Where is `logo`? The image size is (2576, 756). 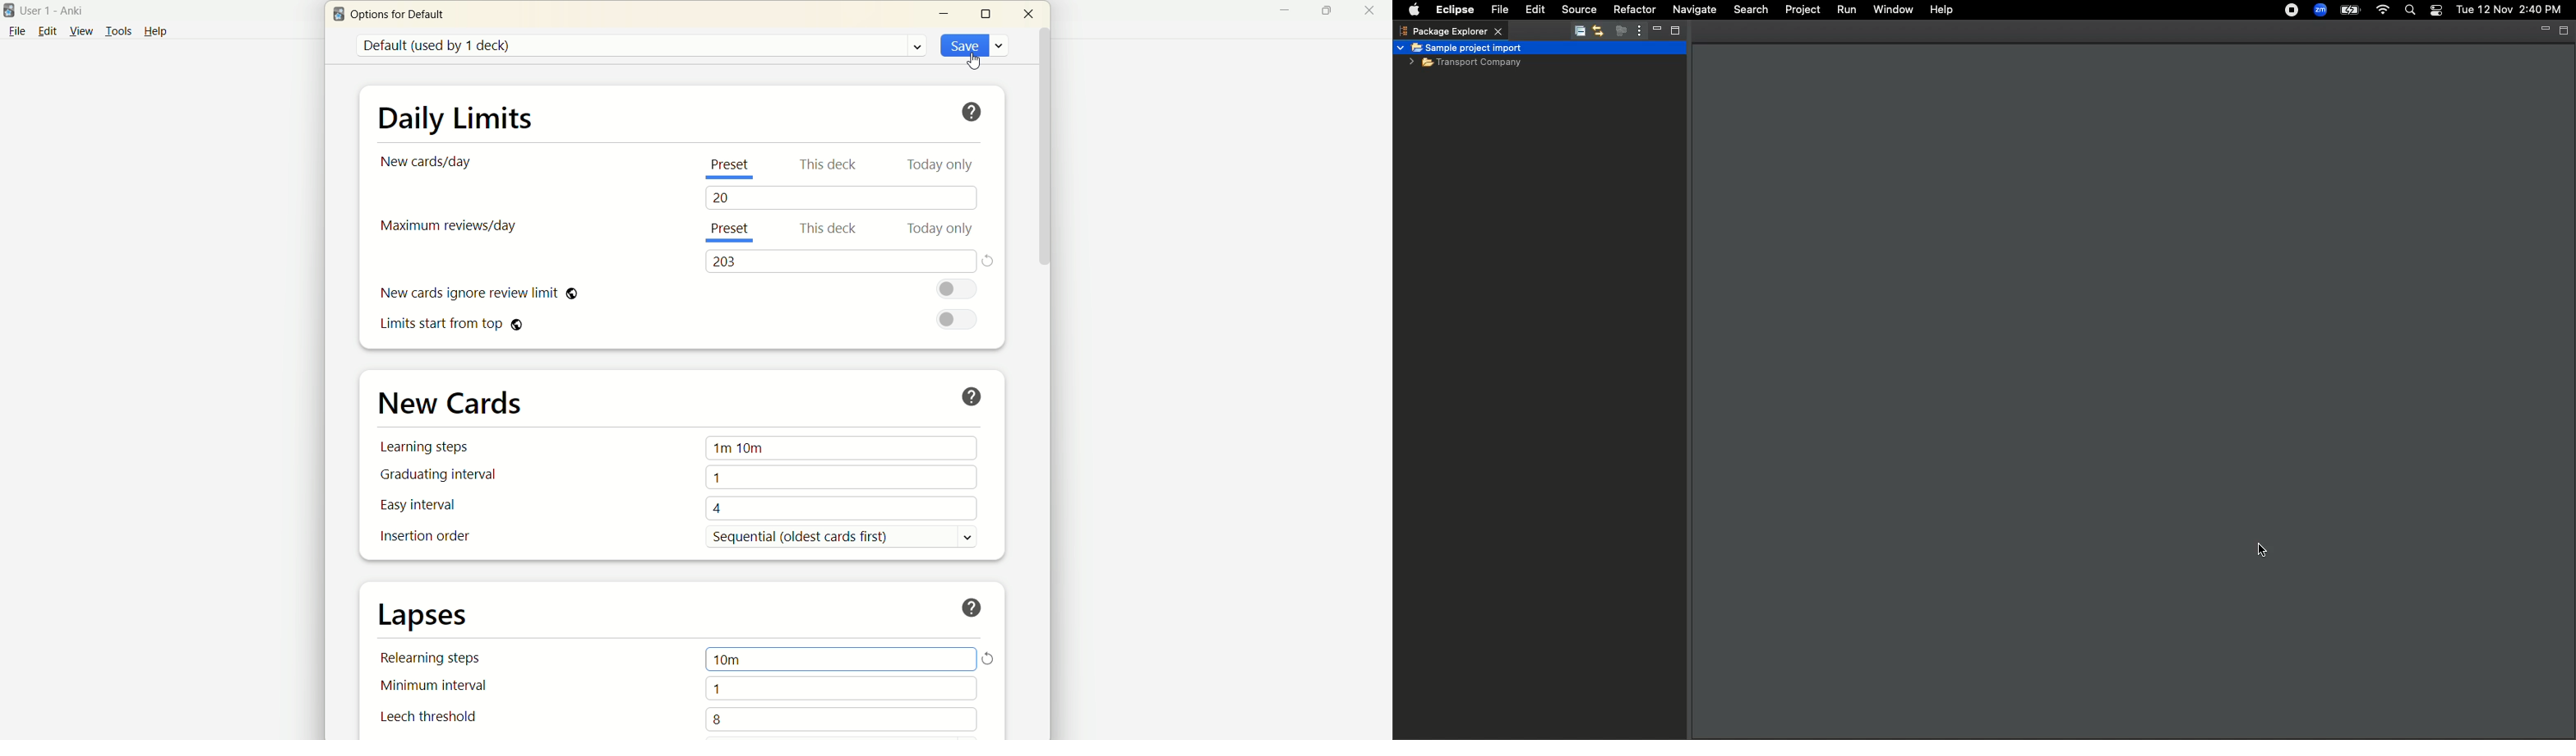
logo is located at coordinates (337, 16).